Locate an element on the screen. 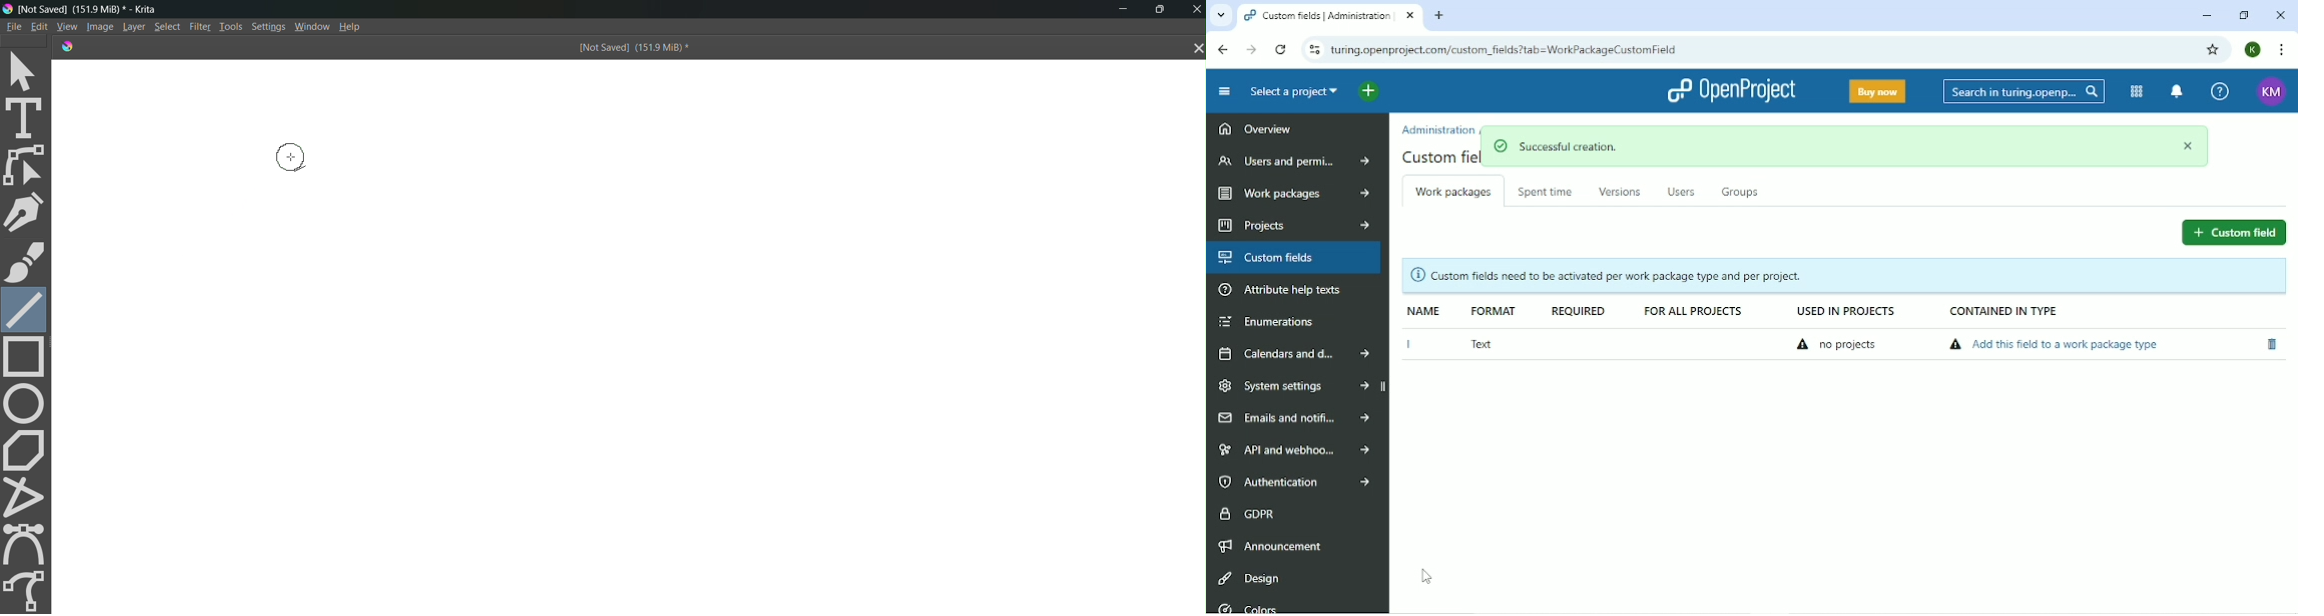 The width and height of the screenshot is (2324, 616). pen is located at coordinates (27, 212).